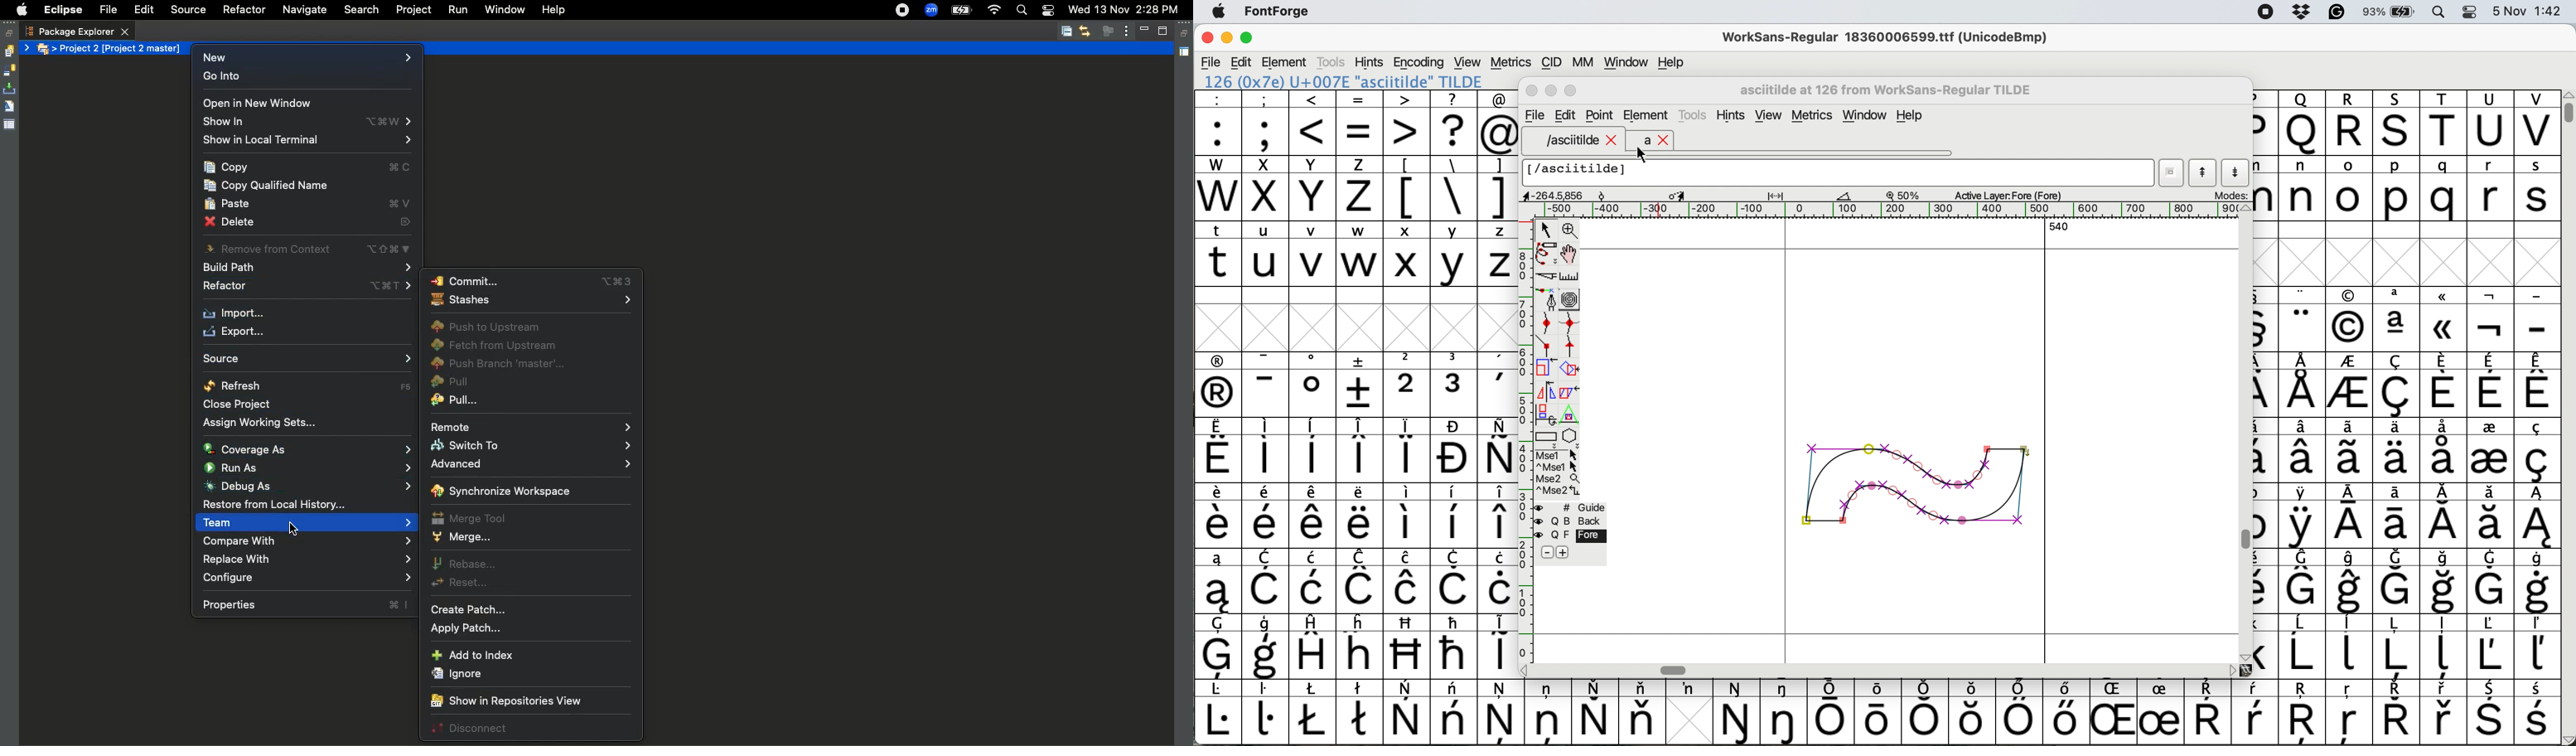 This screenshot has width=2576, height=756. Describe the element at coordinates (2397, 582) in the screenshot. I see `symbol` at that location.